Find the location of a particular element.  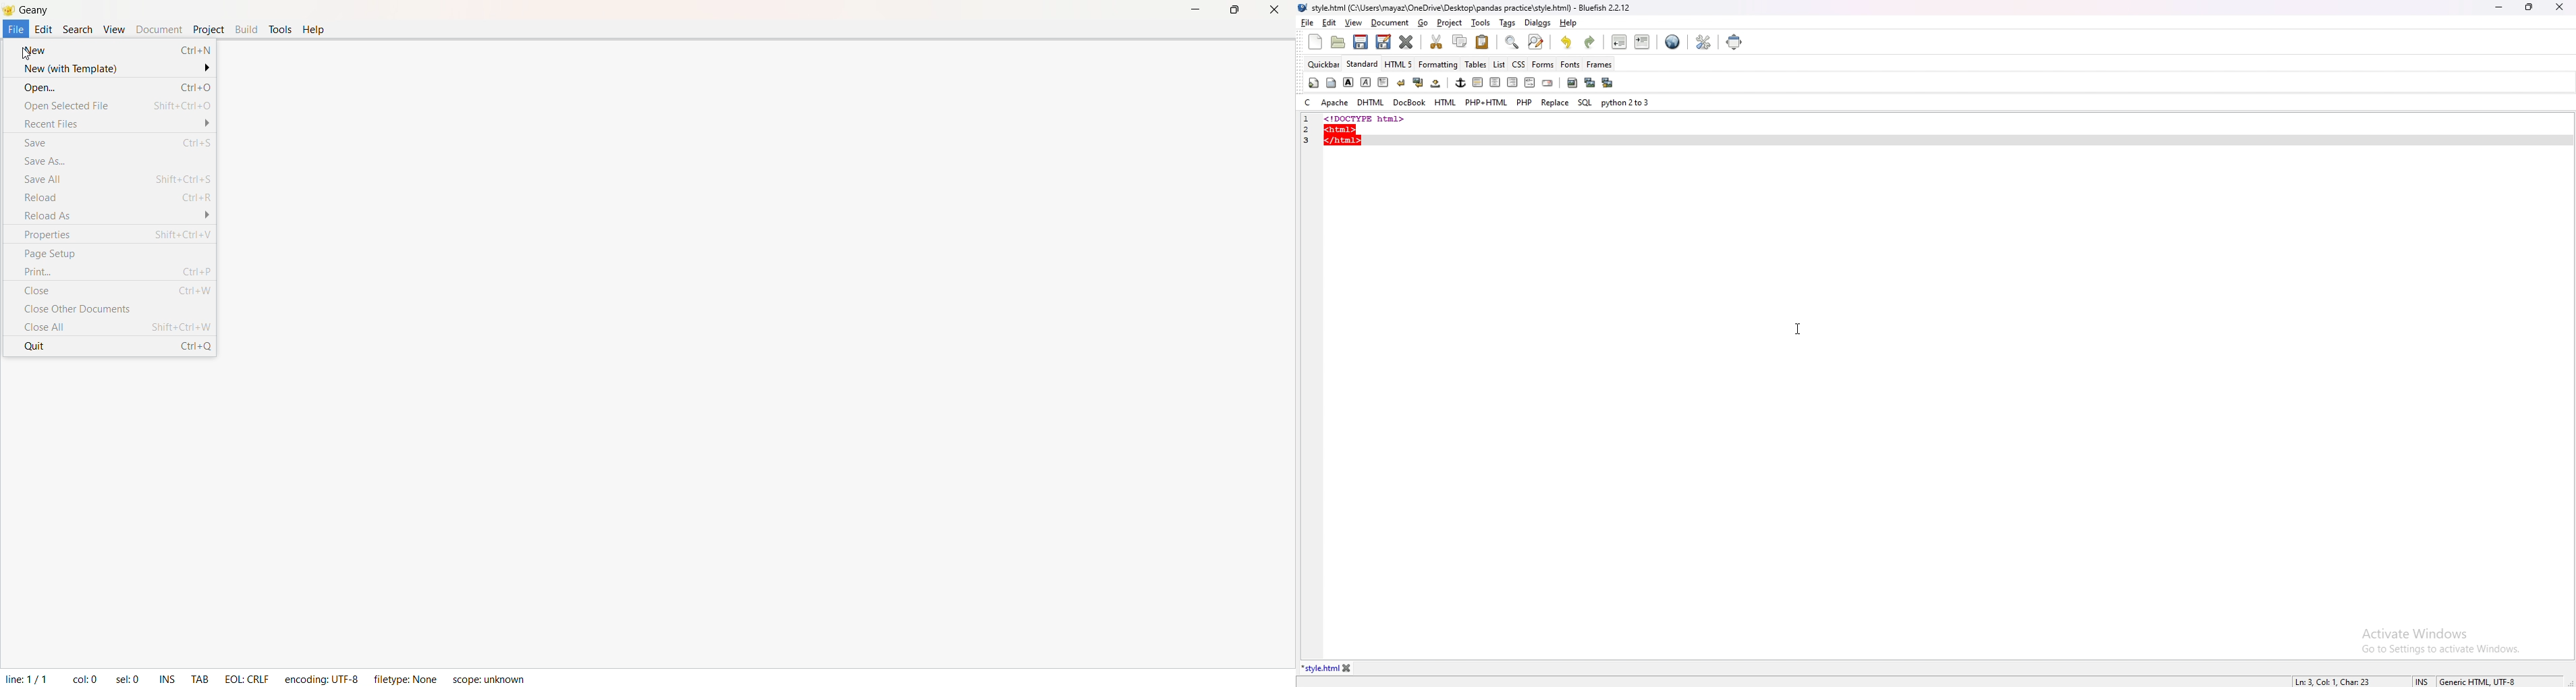

italic is located at coordinates (1366, 81).